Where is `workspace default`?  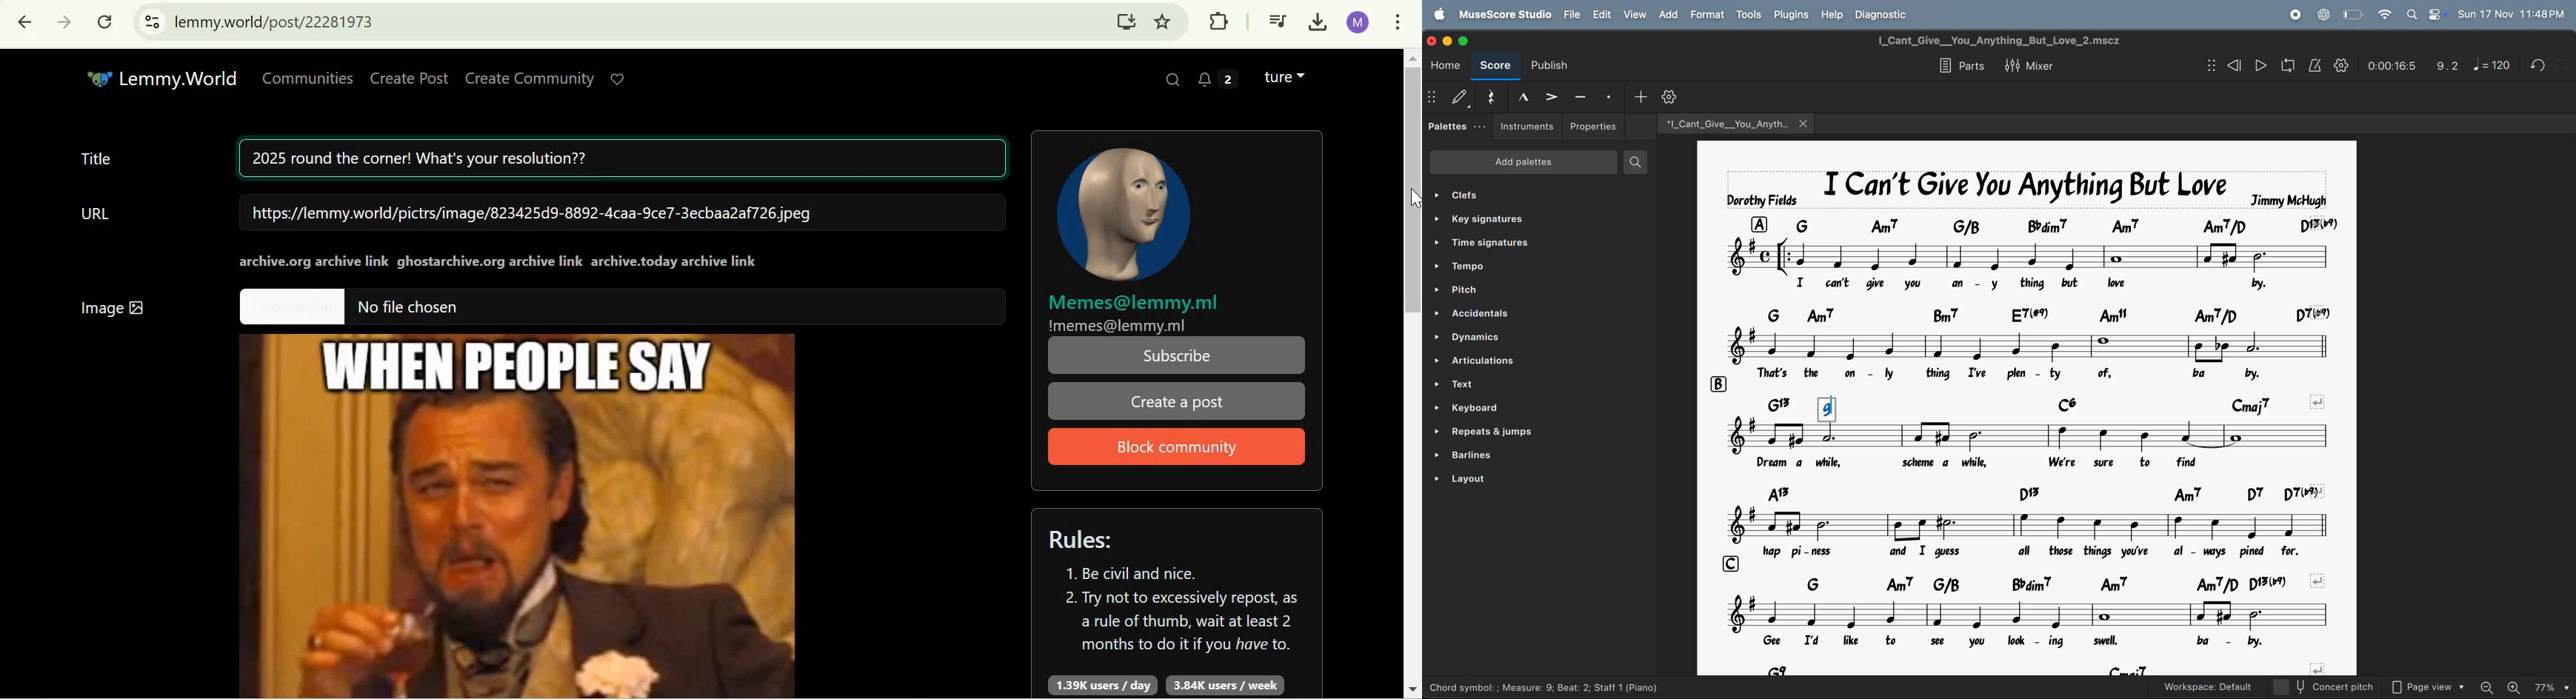
workspace default is located at coordinates (2205, 685).